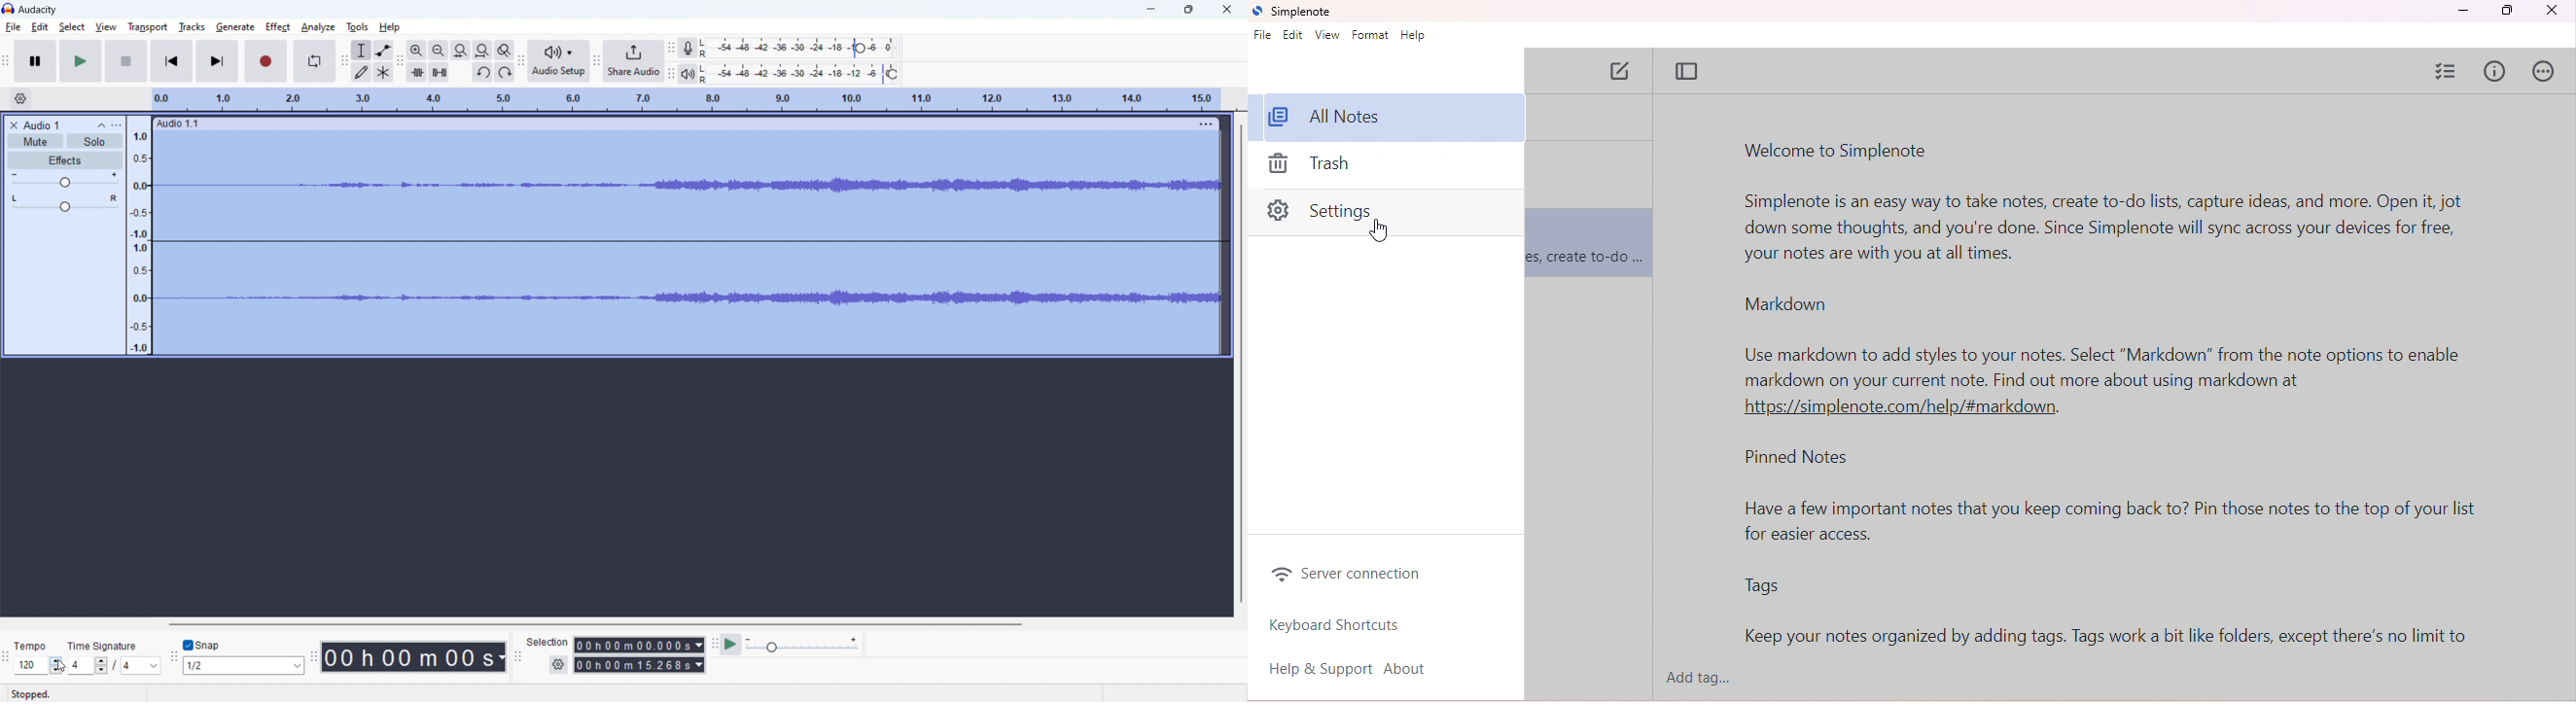 The image size is (2576, 728). What do you see at coordinates (317, 28) in the screenshot?
I see `analyze` at bounding box center [317, 28].